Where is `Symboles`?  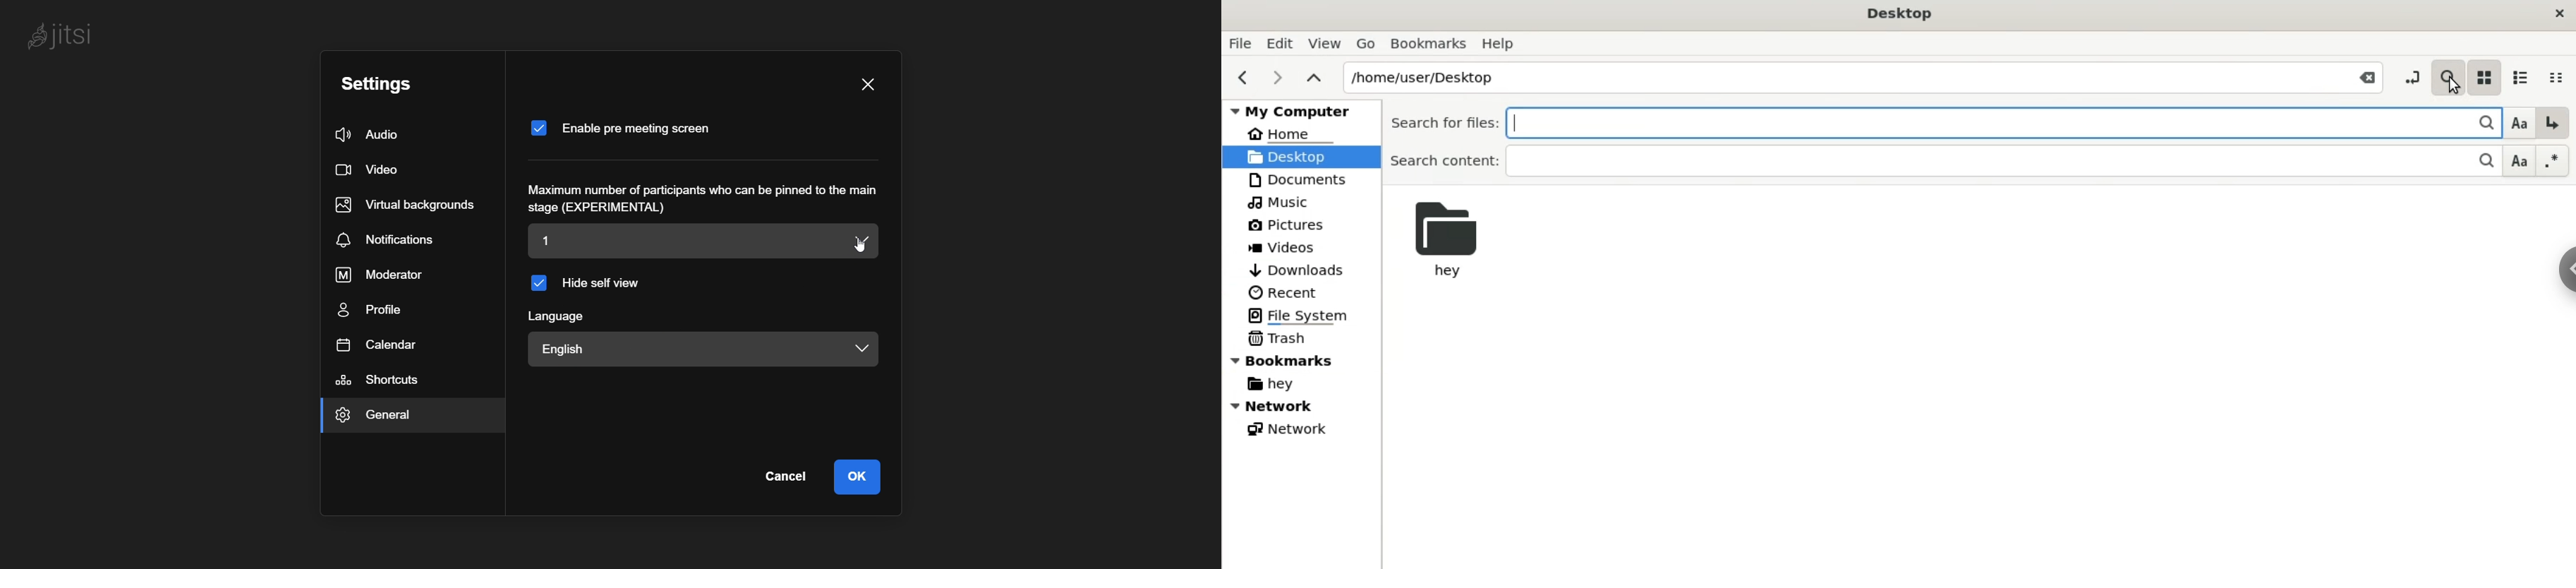 Symboles is located at coordinates (2553, 160).